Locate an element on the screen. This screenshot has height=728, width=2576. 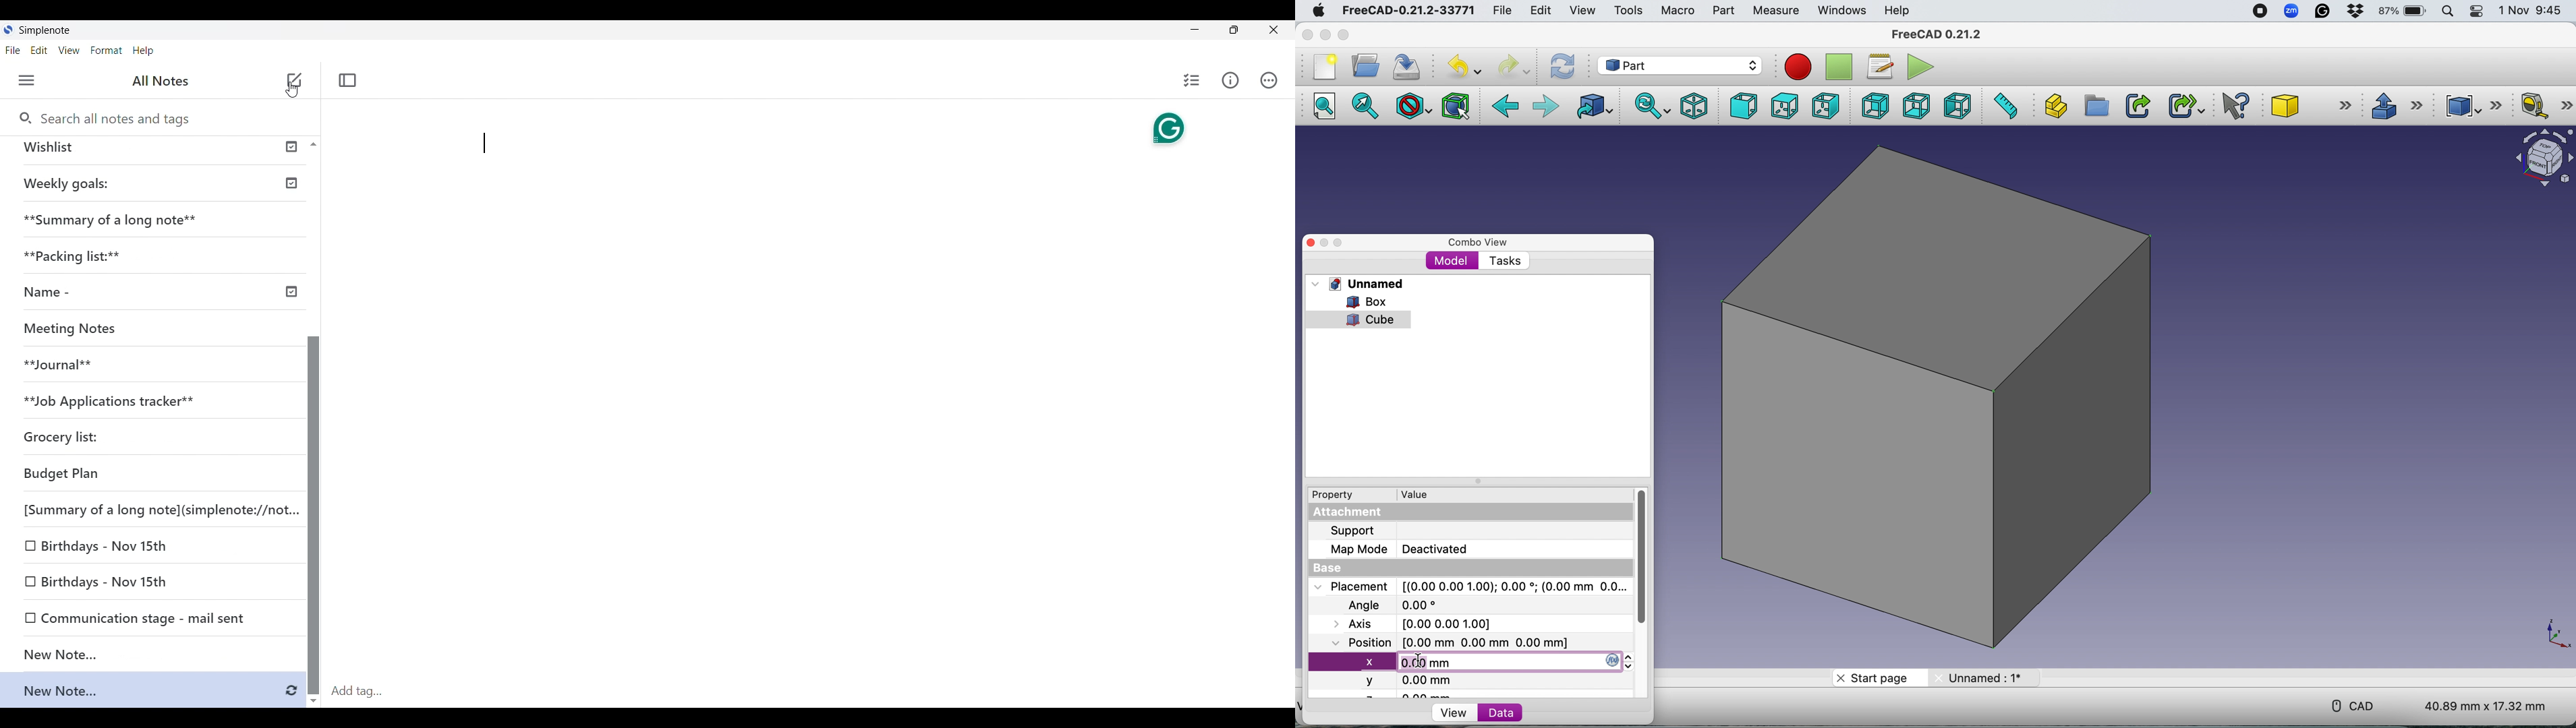
Support is located at coordinates (1352, 530).